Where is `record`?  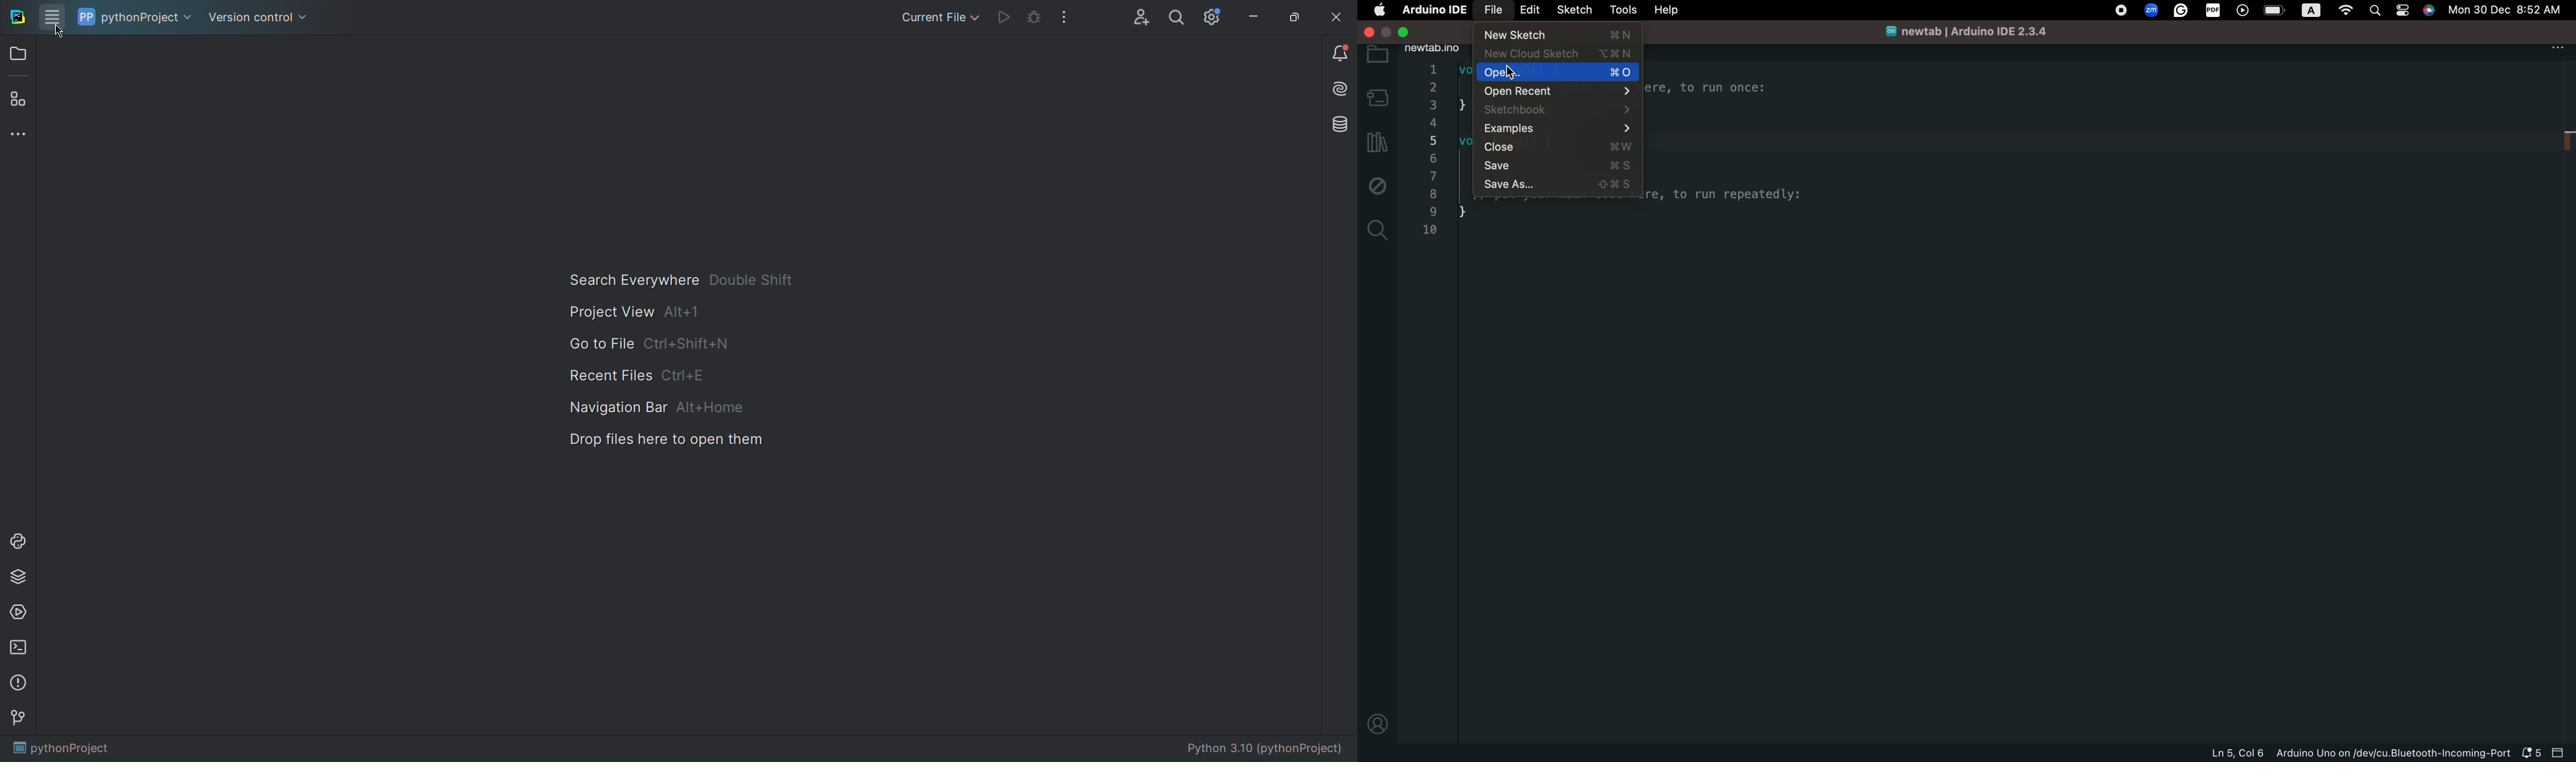 record is located at coordinates (2122, 10).